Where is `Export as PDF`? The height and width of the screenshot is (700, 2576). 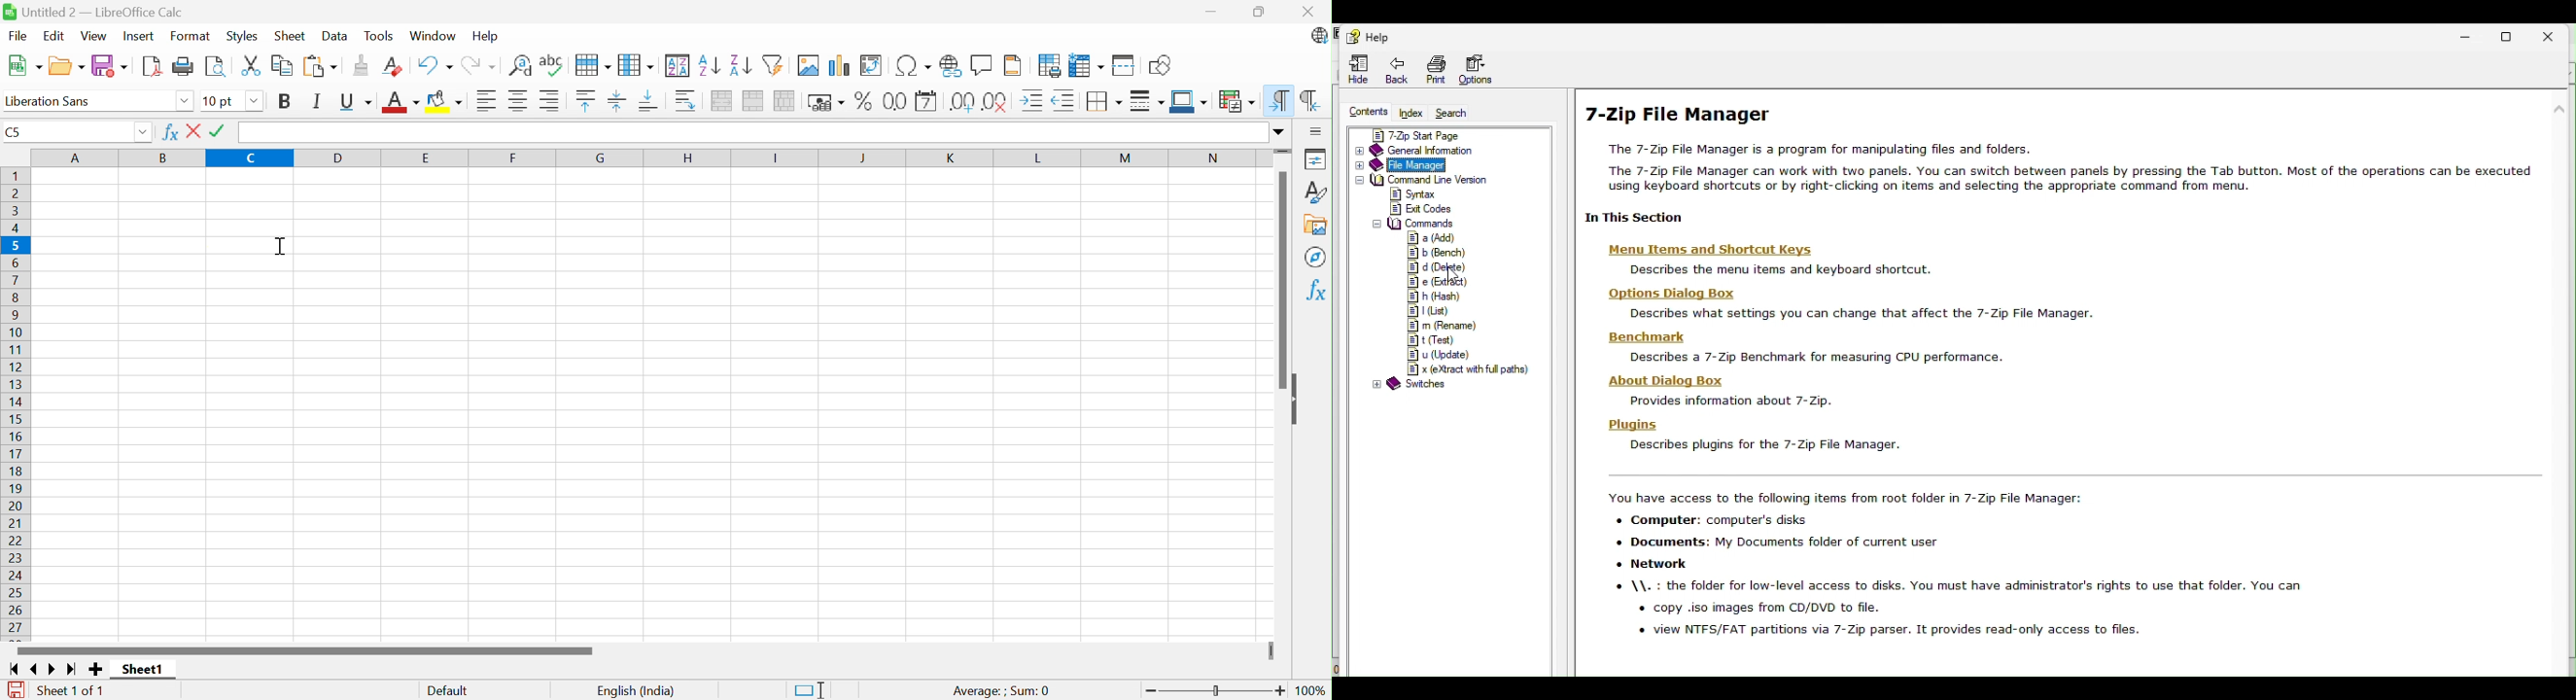
Export as PDF is located at coordinates (150, 66).